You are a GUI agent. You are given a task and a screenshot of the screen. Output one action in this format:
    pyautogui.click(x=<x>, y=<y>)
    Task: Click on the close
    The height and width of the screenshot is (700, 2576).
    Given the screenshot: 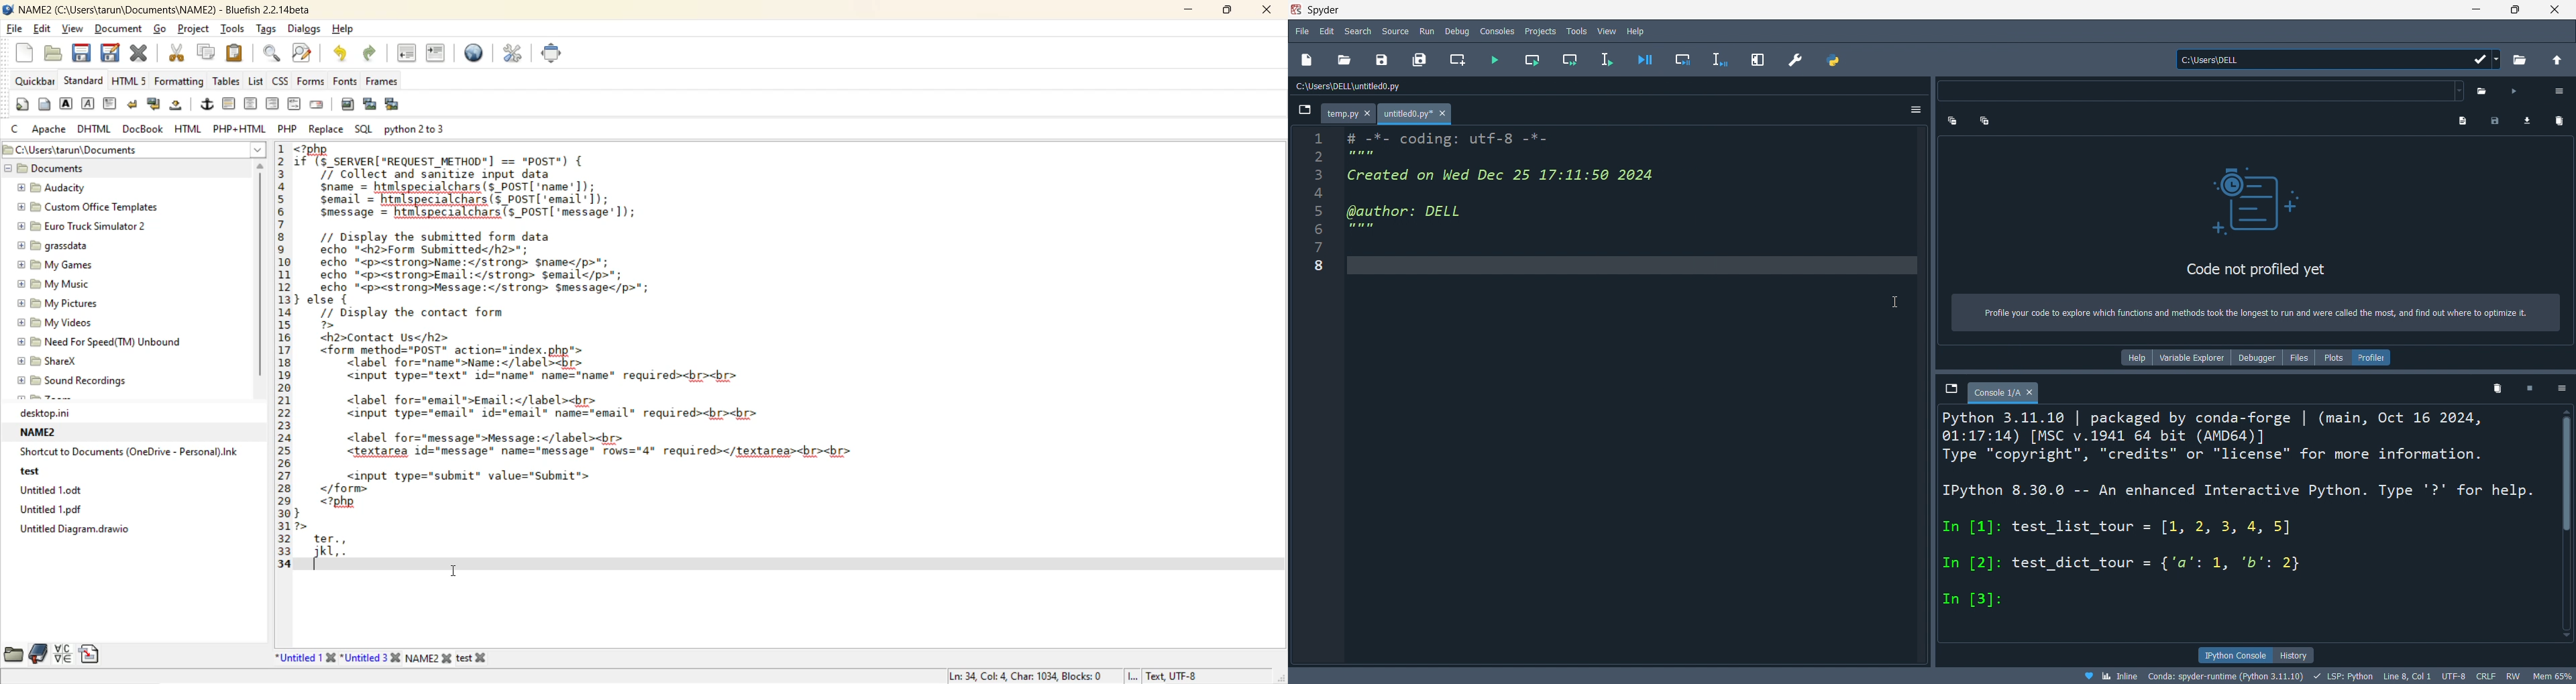 What is the action you would take?
    pyautogui.click(x=2560, y=10)
    